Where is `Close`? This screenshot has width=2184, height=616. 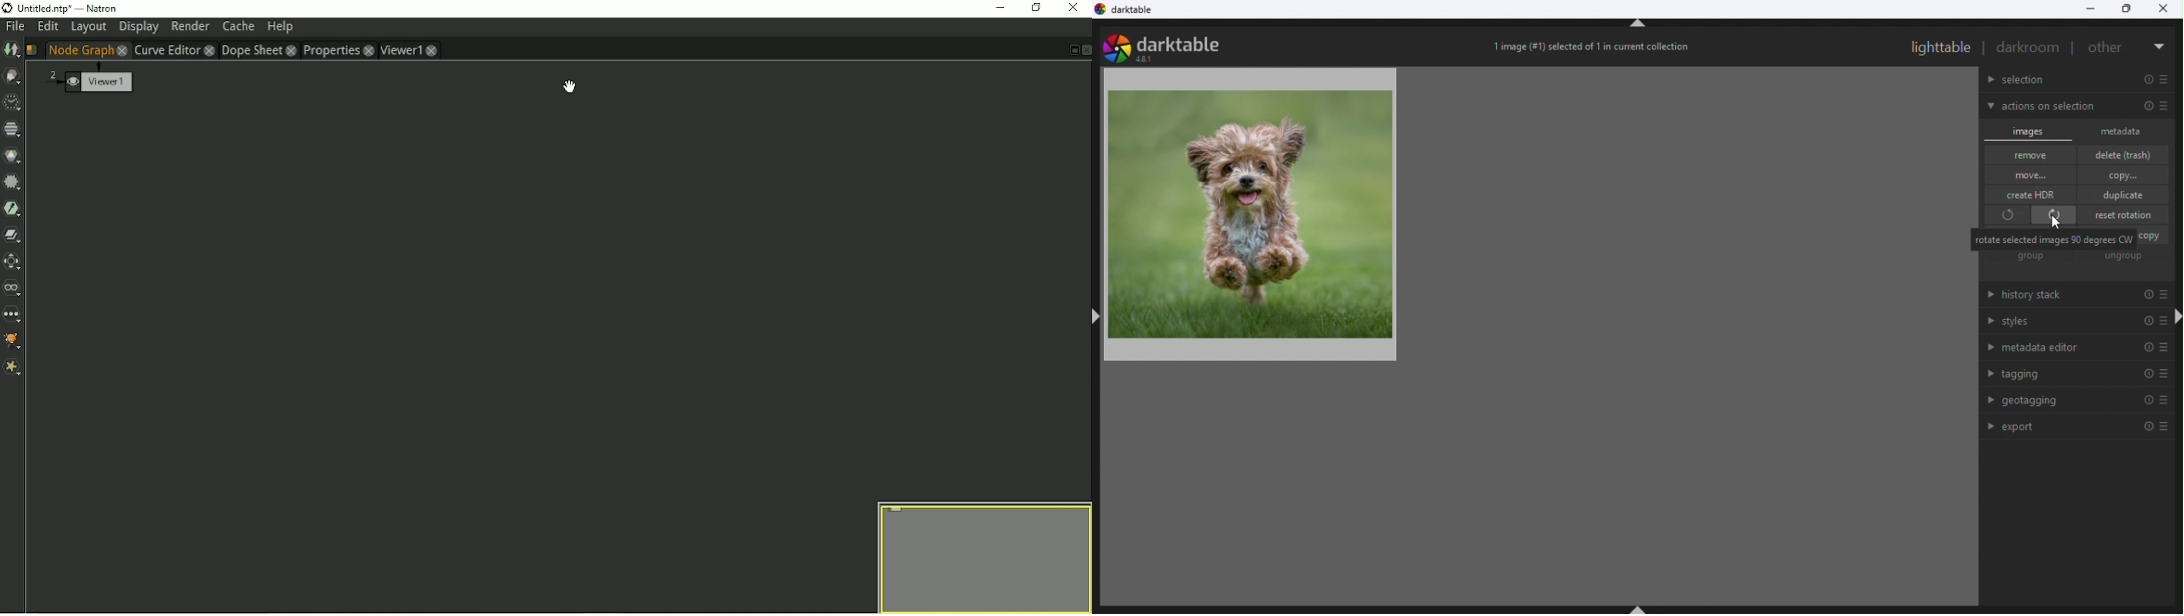
Close is located at coordinates (2168, 9).